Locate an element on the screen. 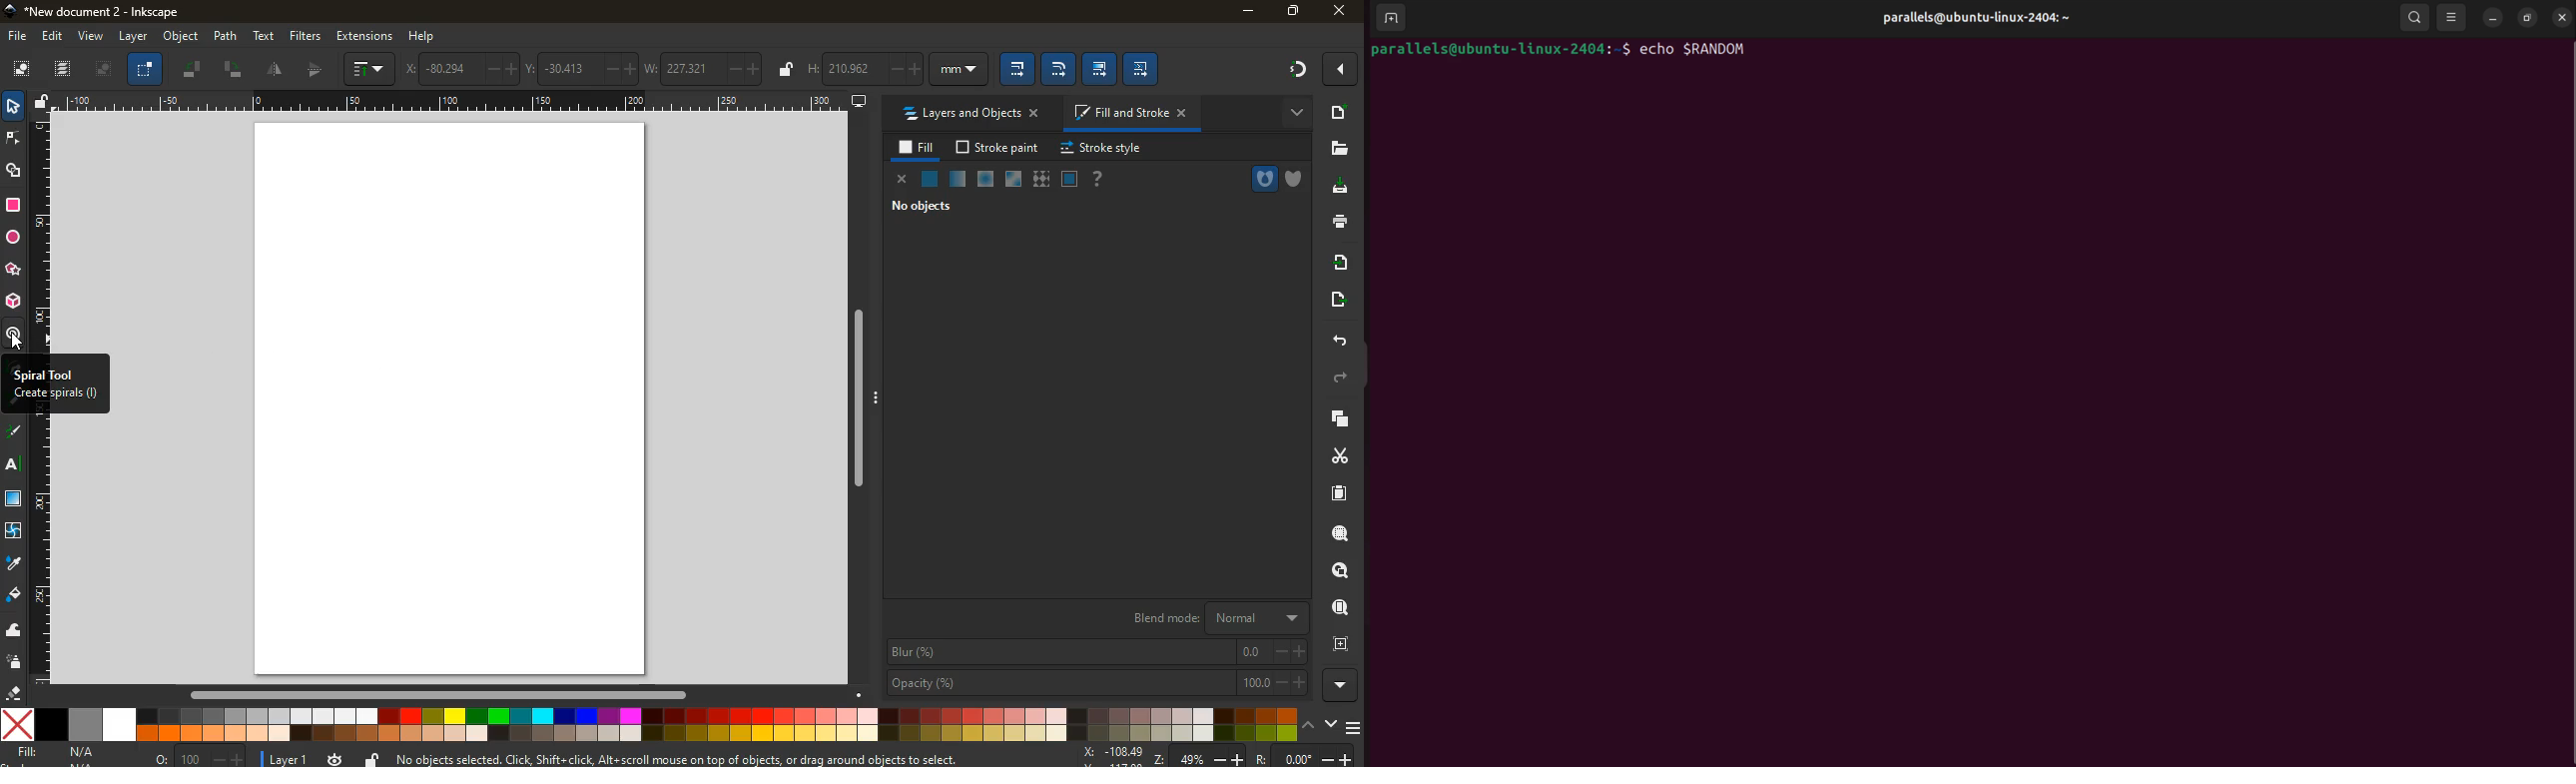  glass is located at coordinates (13, 499).